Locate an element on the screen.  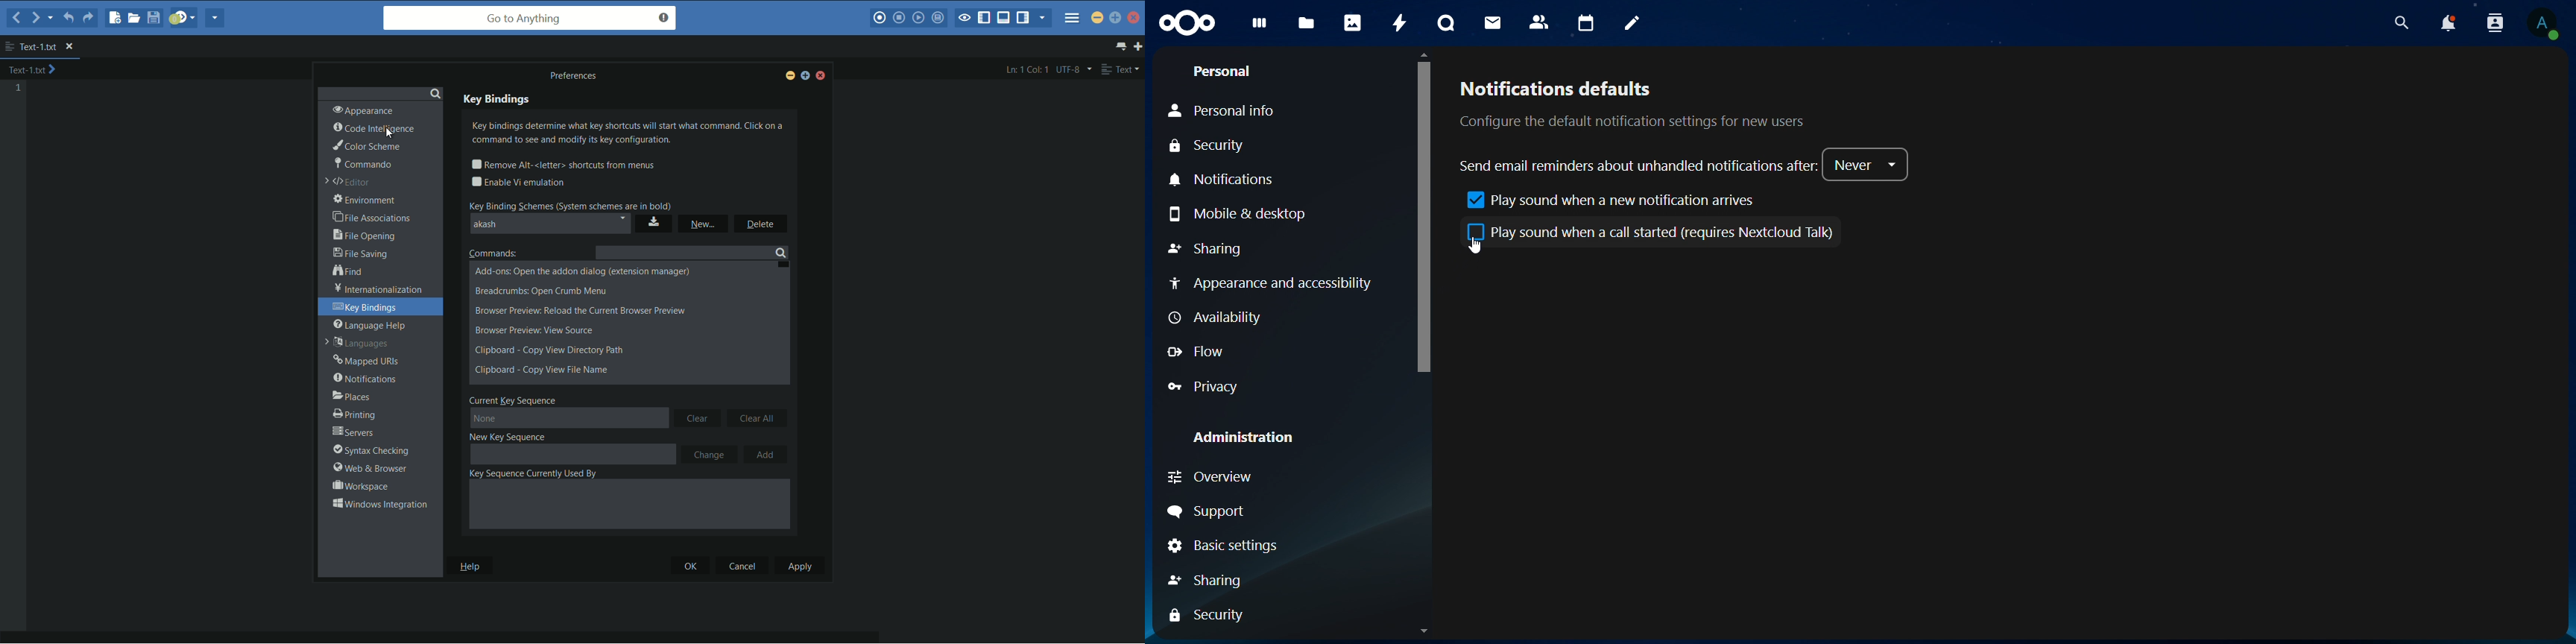
View Profile is located at coordinates (2548, 24).